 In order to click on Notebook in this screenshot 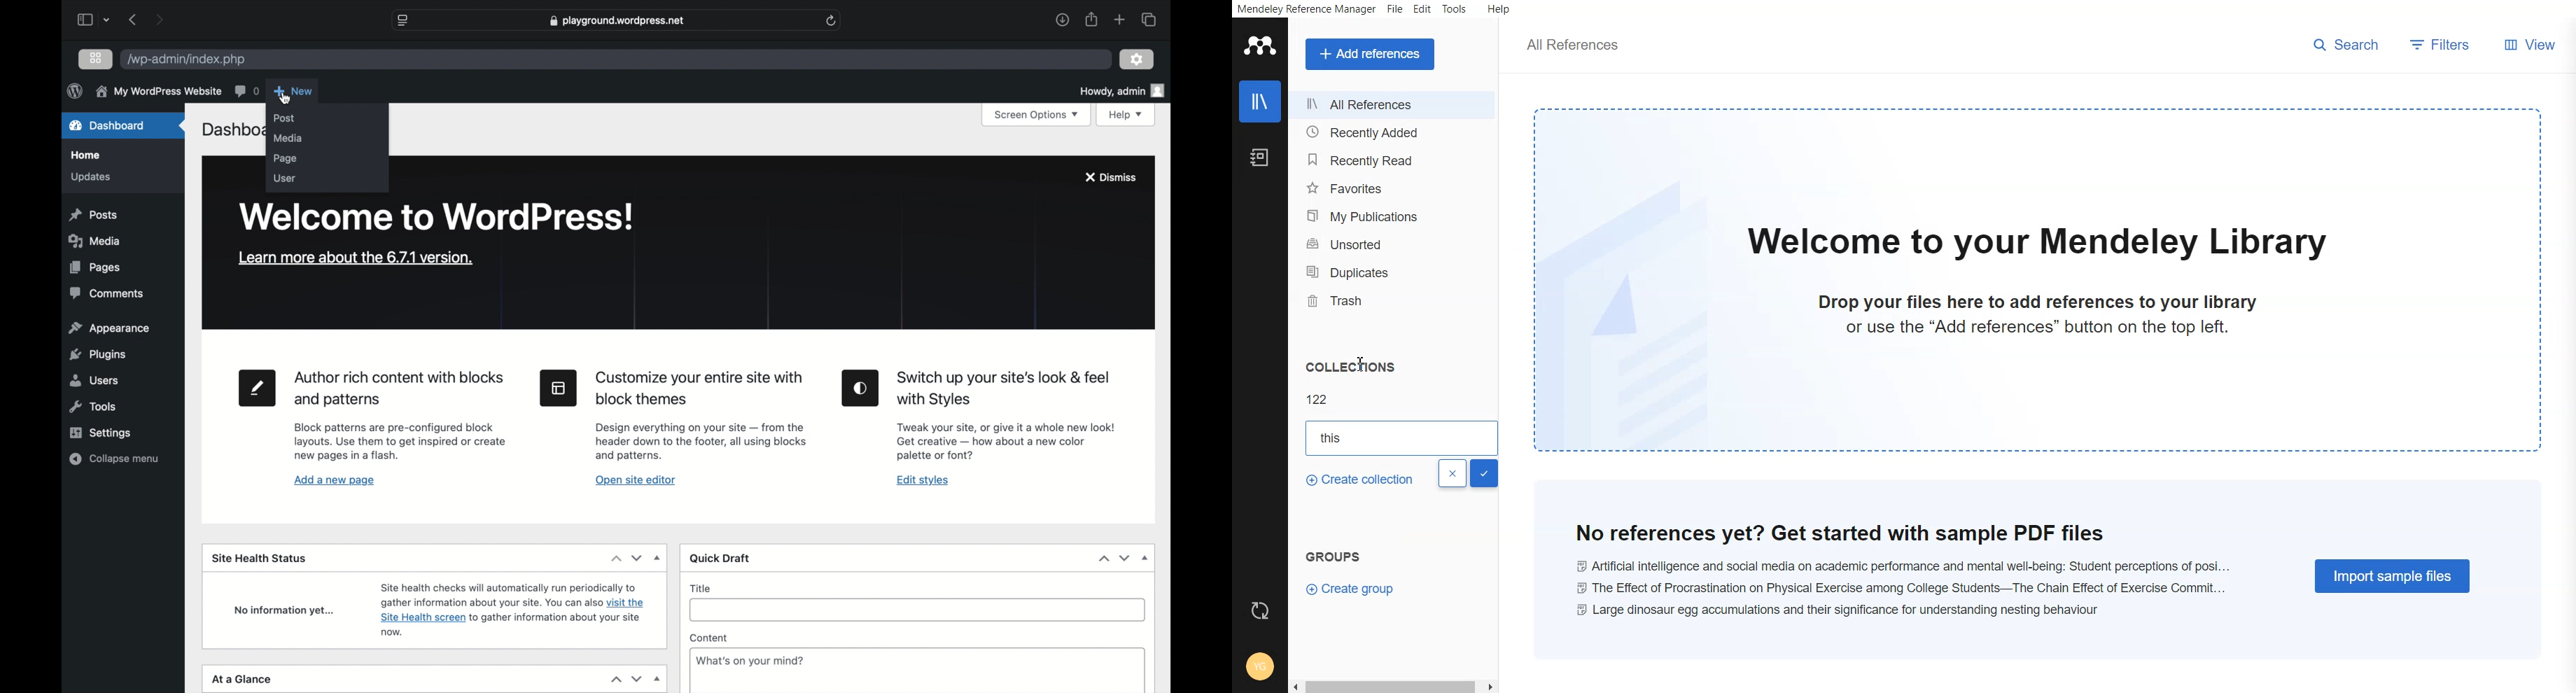, I will do `click(1259, 156)`.